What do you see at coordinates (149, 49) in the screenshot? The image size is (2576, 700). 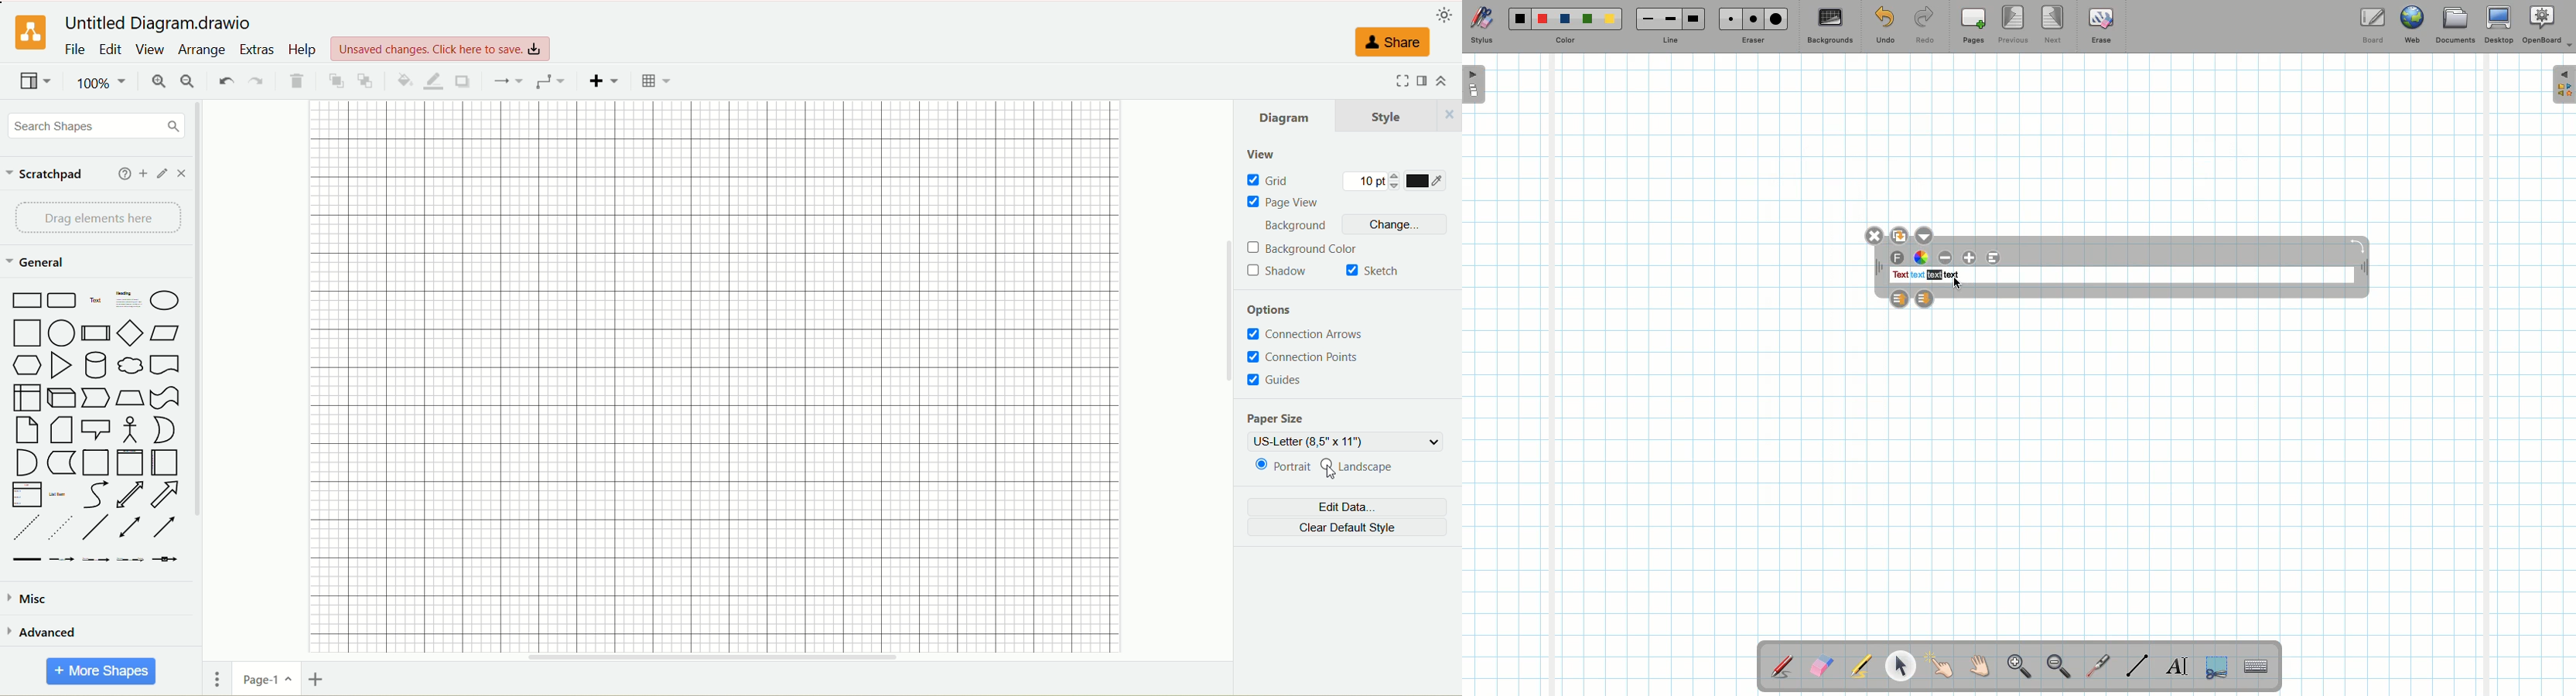 I see `view` at bounding box center [149, 49].